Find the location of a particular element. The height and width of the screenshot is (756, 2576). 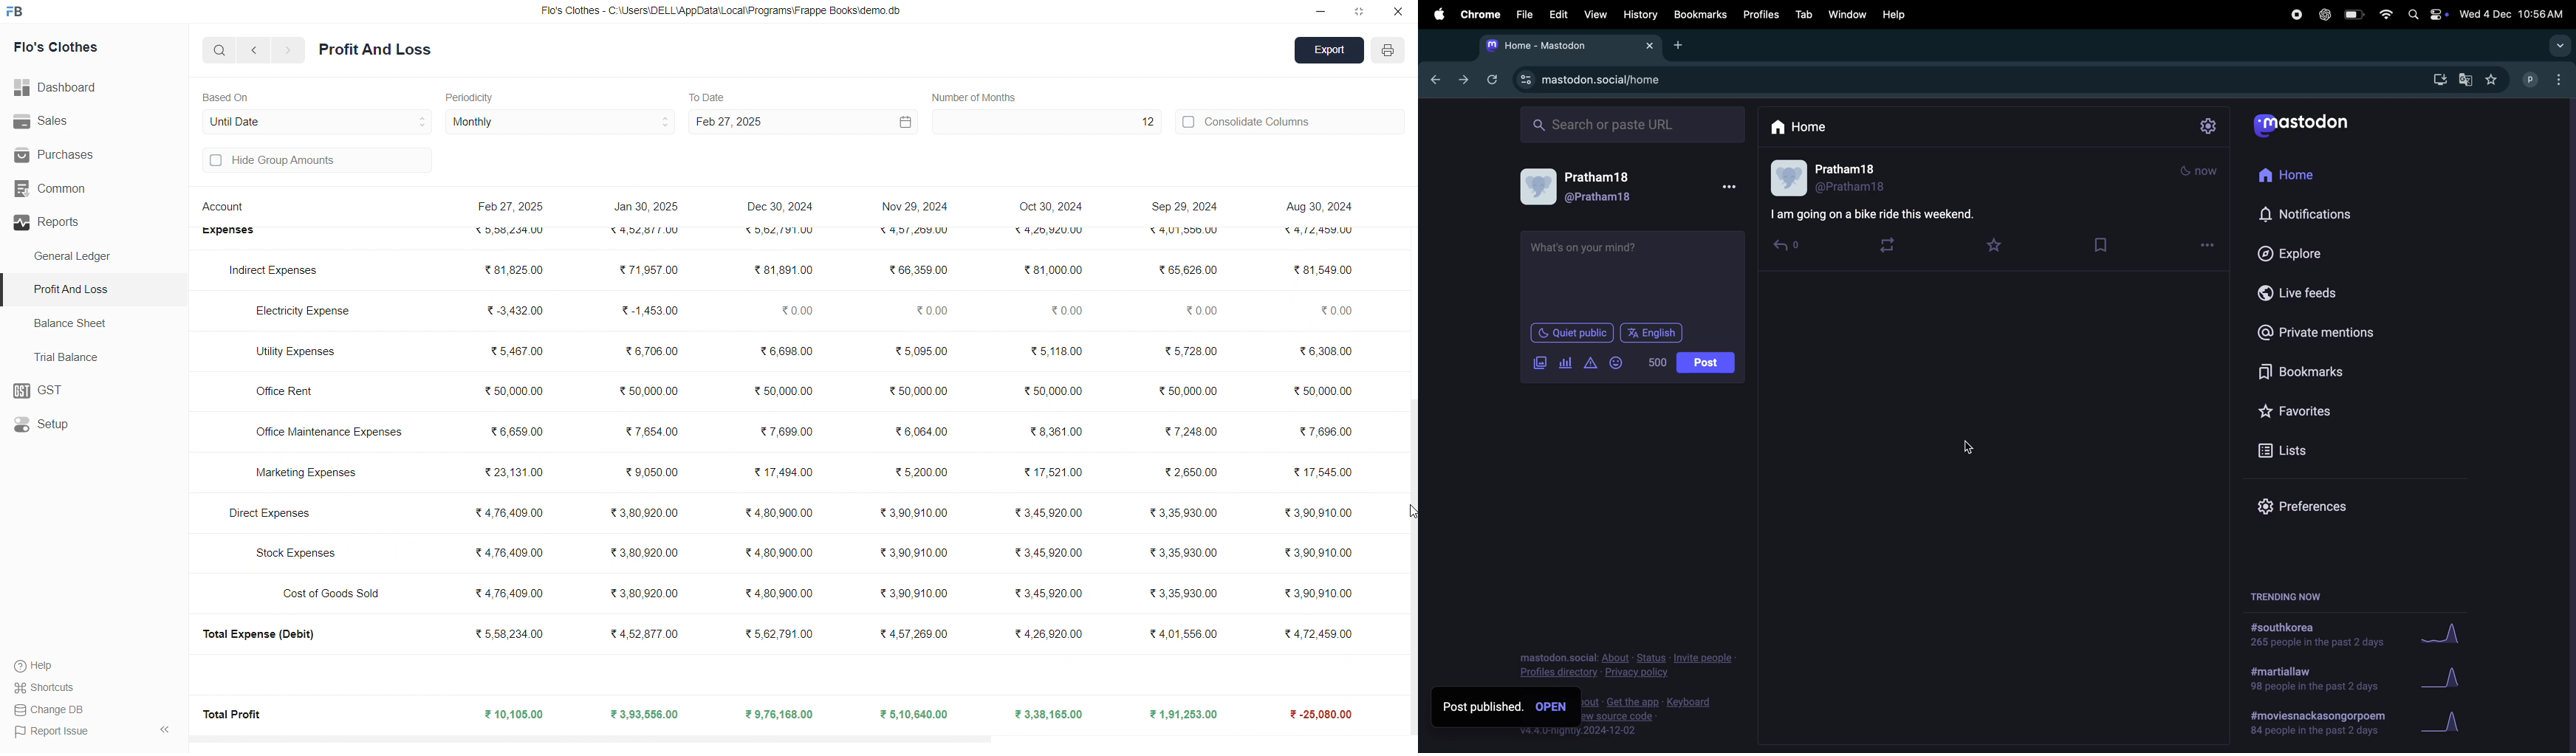

Feb 27, 2025 is located at coordinates (513, 208).